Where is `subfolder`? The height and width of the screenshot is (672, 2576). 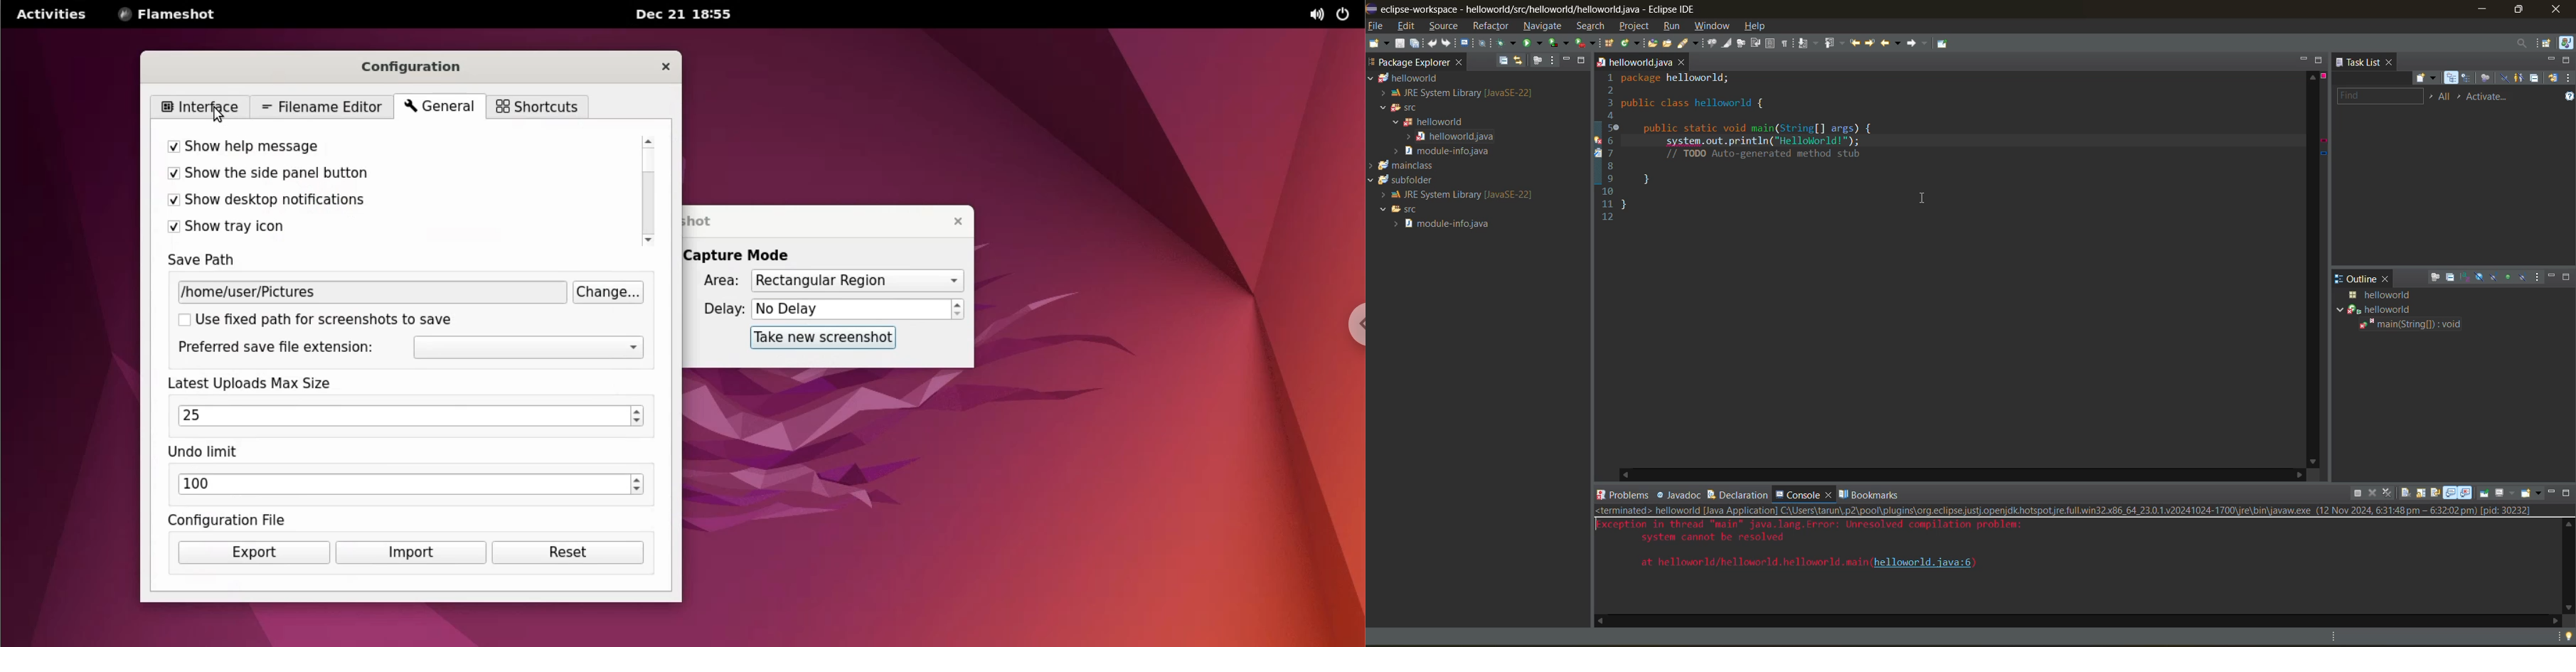
subfolder is located at coordinates (1427, 179).